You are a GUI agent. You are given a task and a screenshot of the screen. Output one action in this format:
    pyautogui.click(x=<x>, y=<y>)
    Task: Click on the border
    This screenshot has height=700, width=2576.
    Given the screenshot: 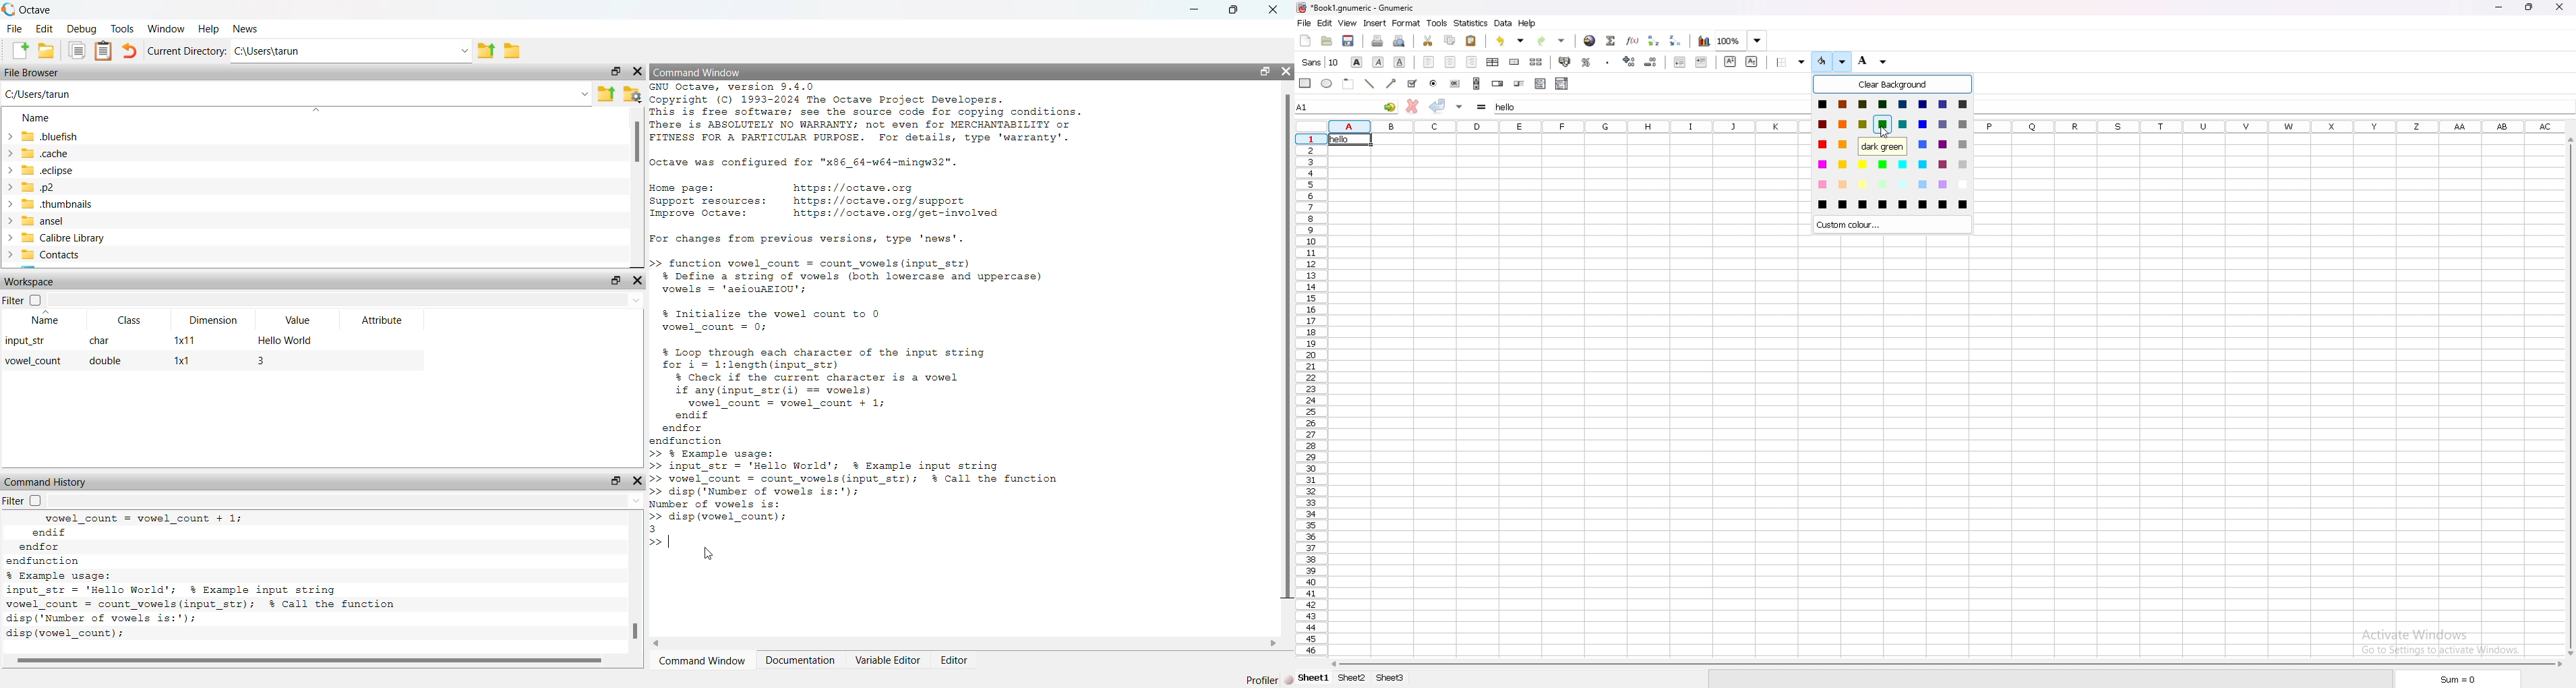 What is the action you would take?
    pyautogui.click(x=1792, y=61)
    